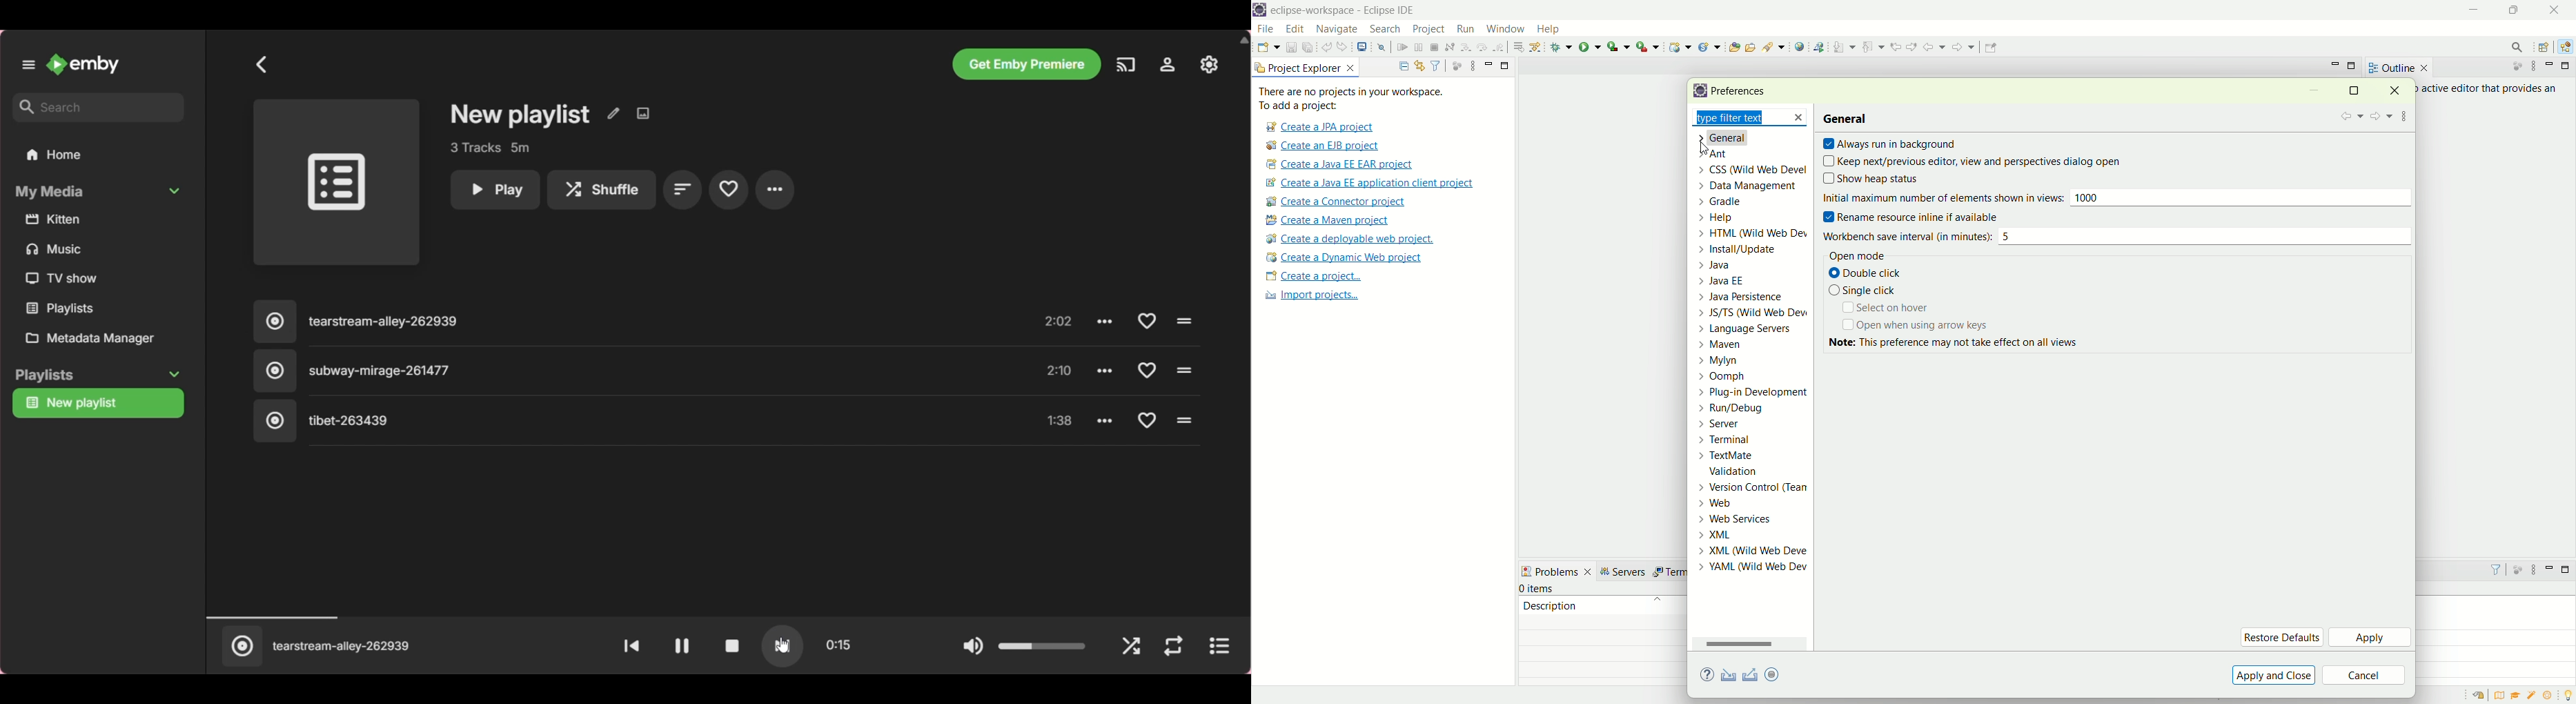 The width and height of the screenshot is (2576, 728). What do you see at coordinates (1743, 92) in the screenshot?
I see `preferences` at bounding box center [1743, 92].